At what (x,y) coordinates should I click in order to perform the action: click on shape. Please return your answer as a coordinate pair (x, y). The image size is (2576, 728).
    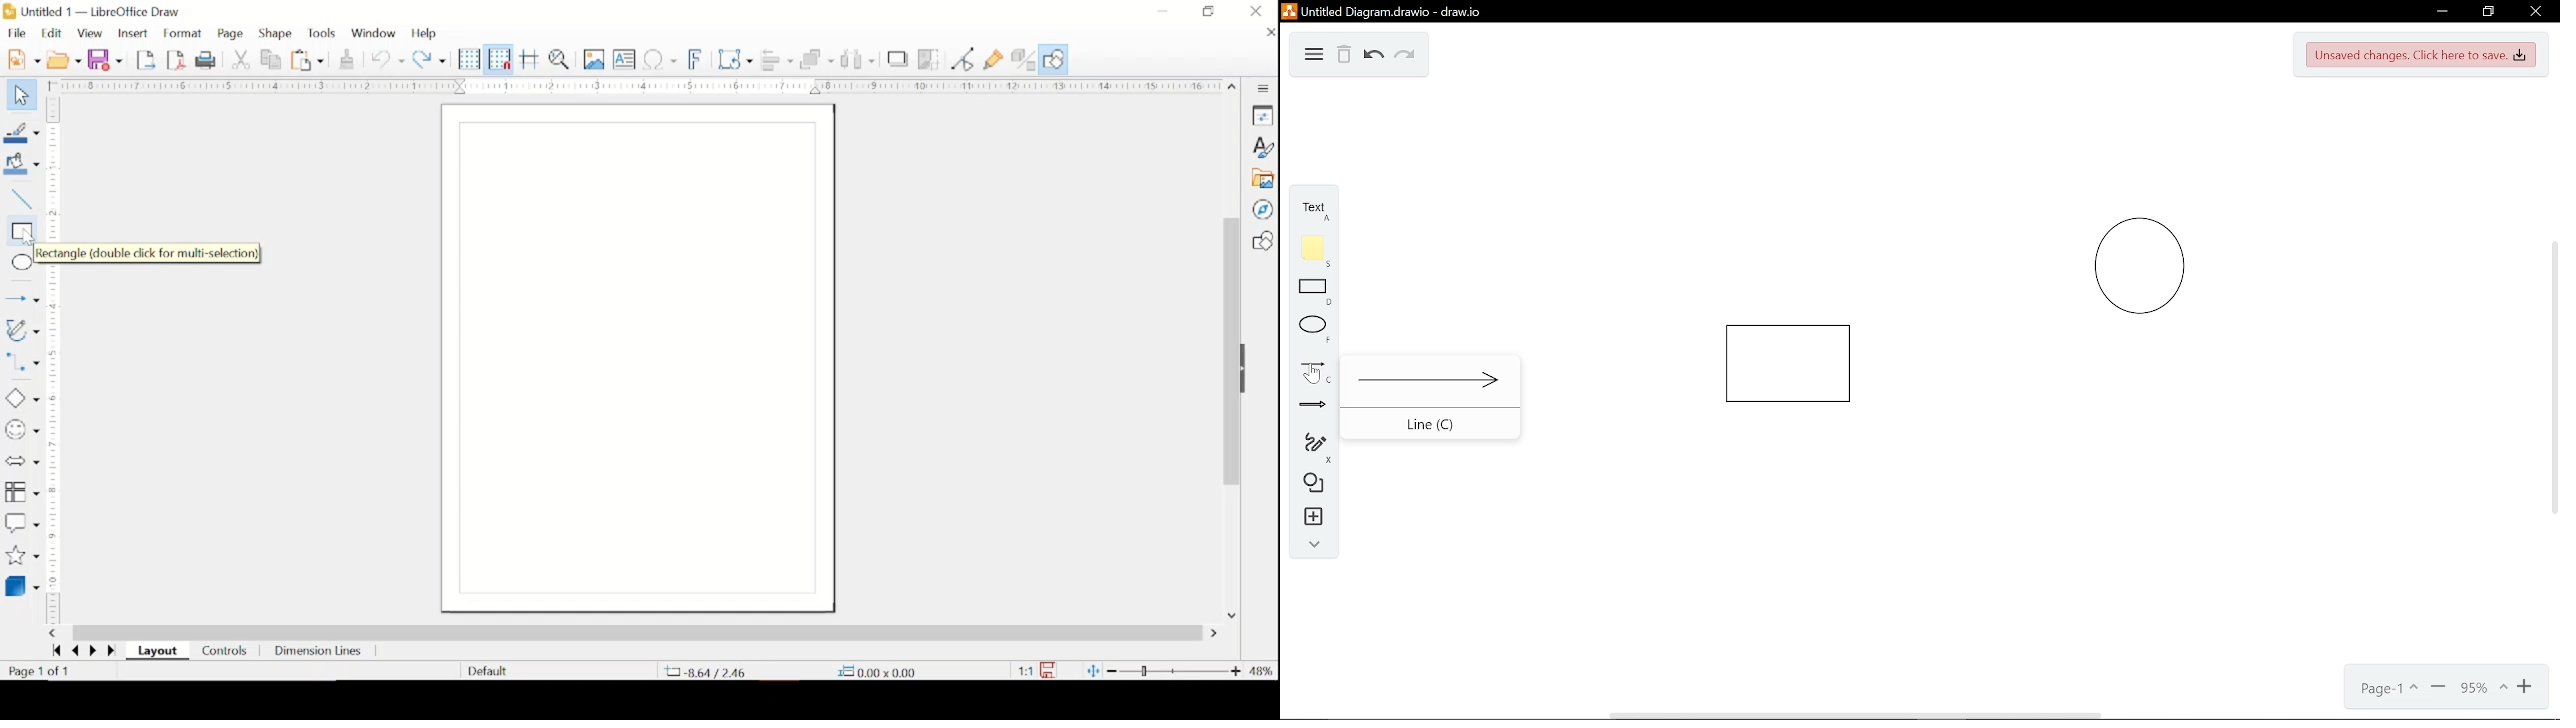
    Looking at the image, I should click on (276, 33).